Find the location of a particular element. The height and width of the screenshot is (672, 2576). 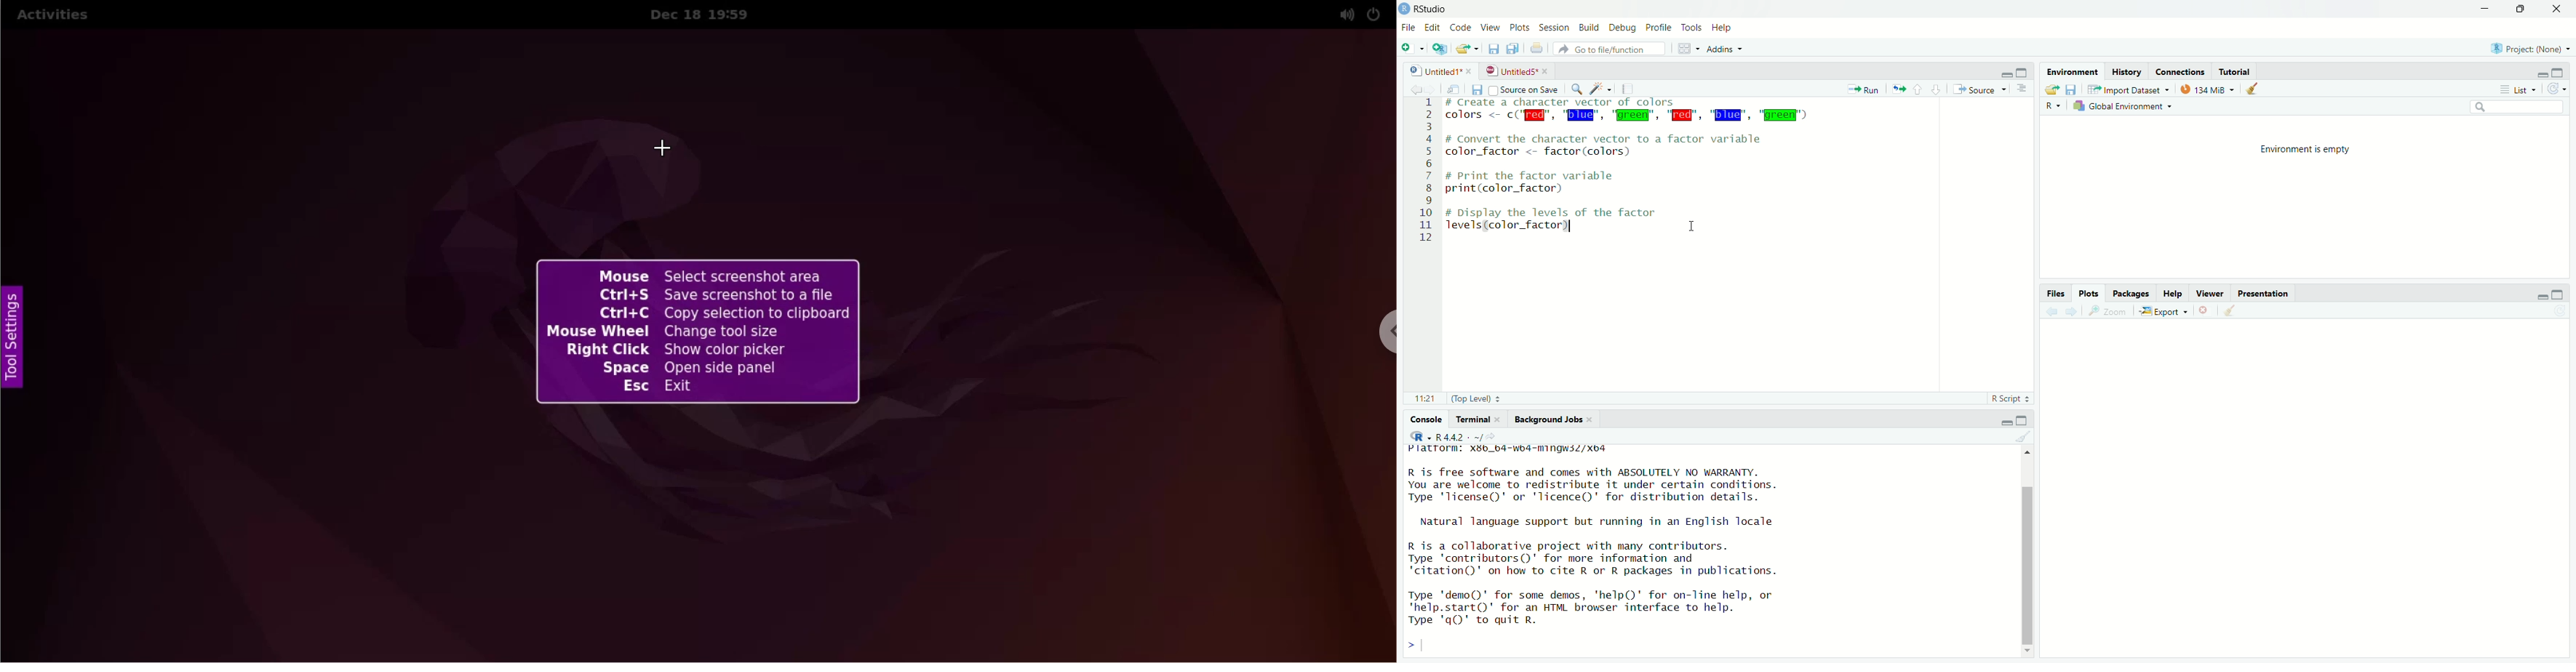

view the current working directory is located at coordinates (1496, 438).